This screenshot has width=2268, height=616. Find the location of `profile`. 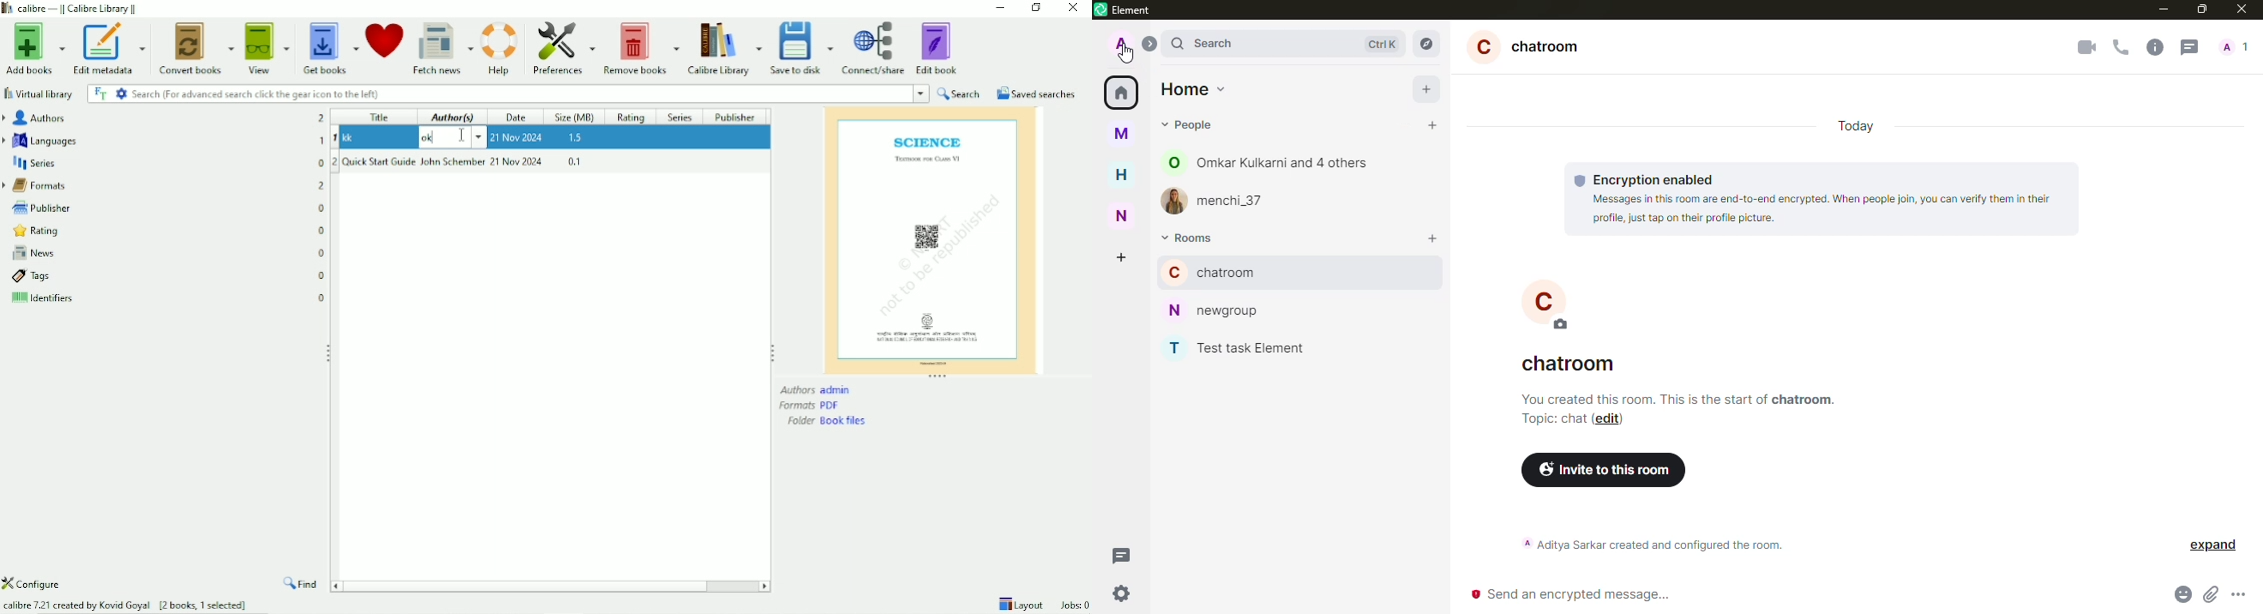

profile is located at coordinates (1122, 38).